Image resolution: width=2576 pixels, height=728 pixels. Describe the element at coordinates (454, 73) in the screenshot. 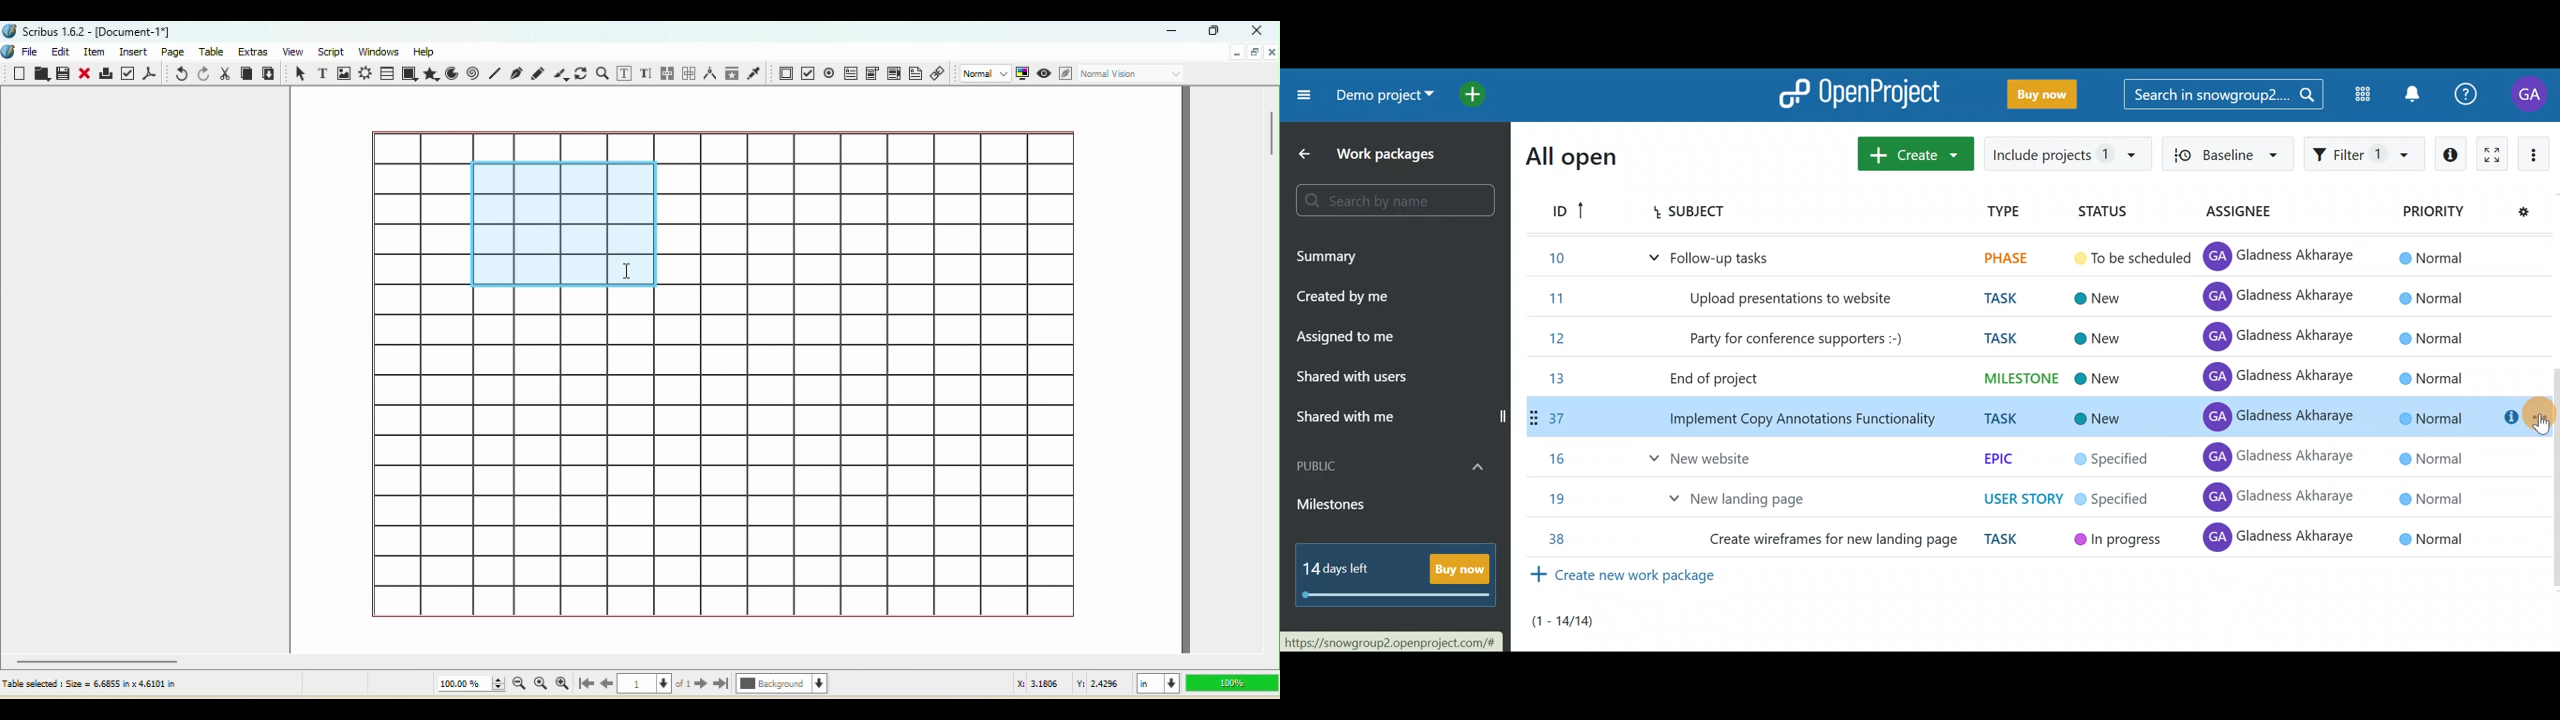

I see `Arc` at that location.